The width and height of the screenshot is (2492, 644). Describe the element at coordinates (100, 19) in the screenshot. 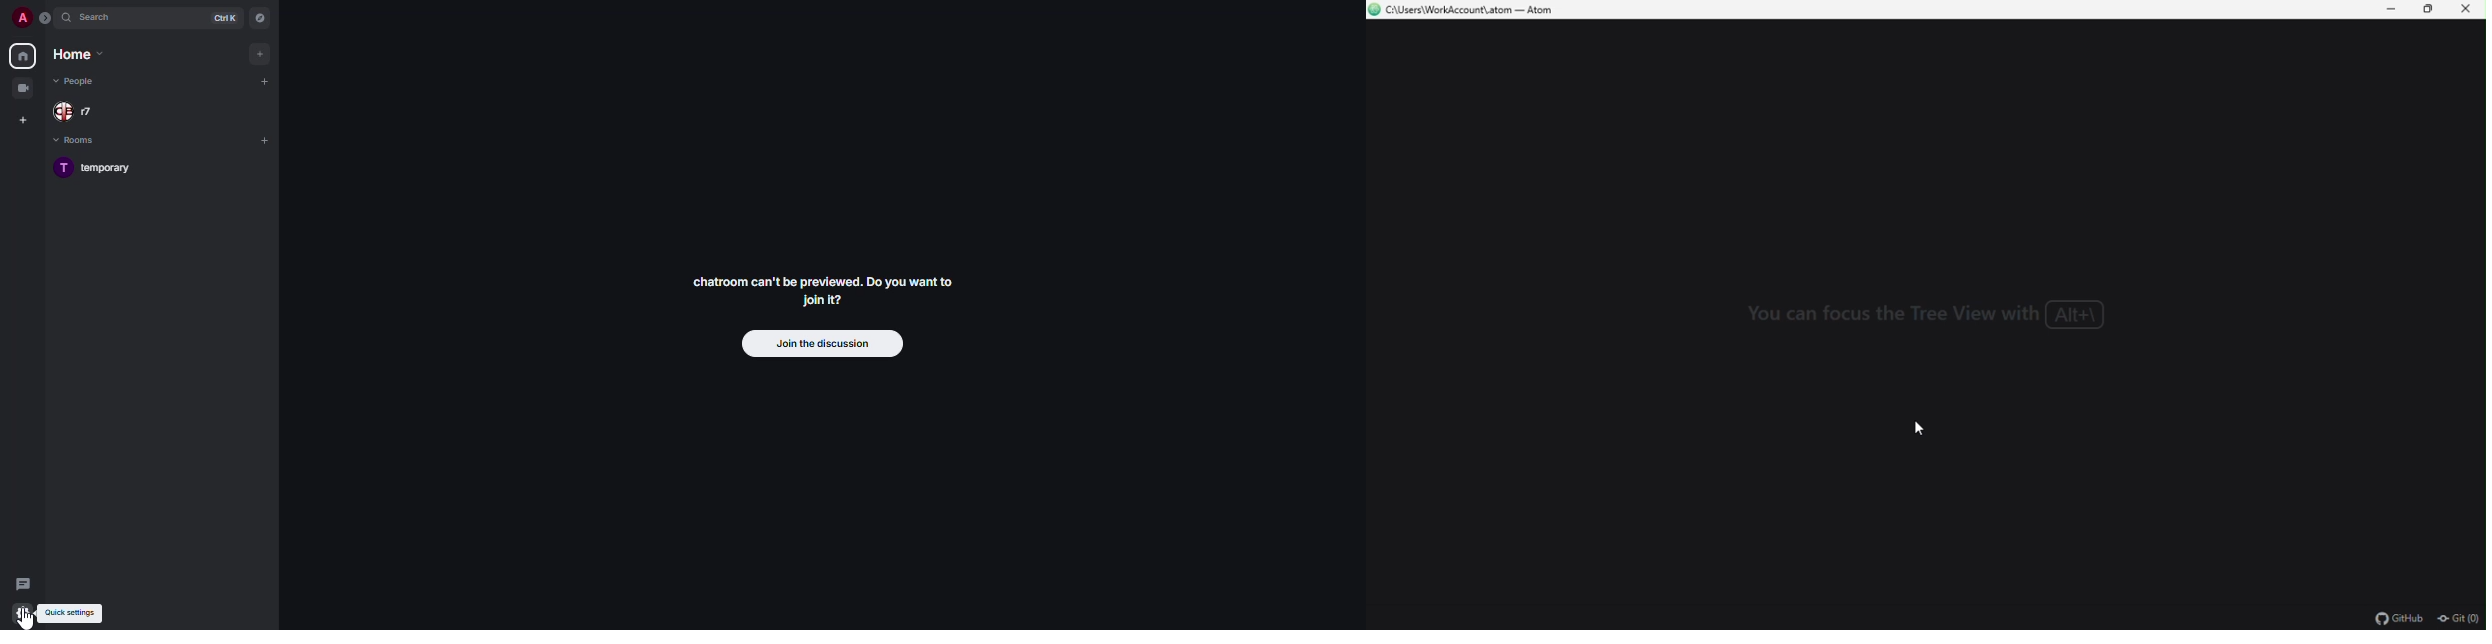

I see `search` at that location.